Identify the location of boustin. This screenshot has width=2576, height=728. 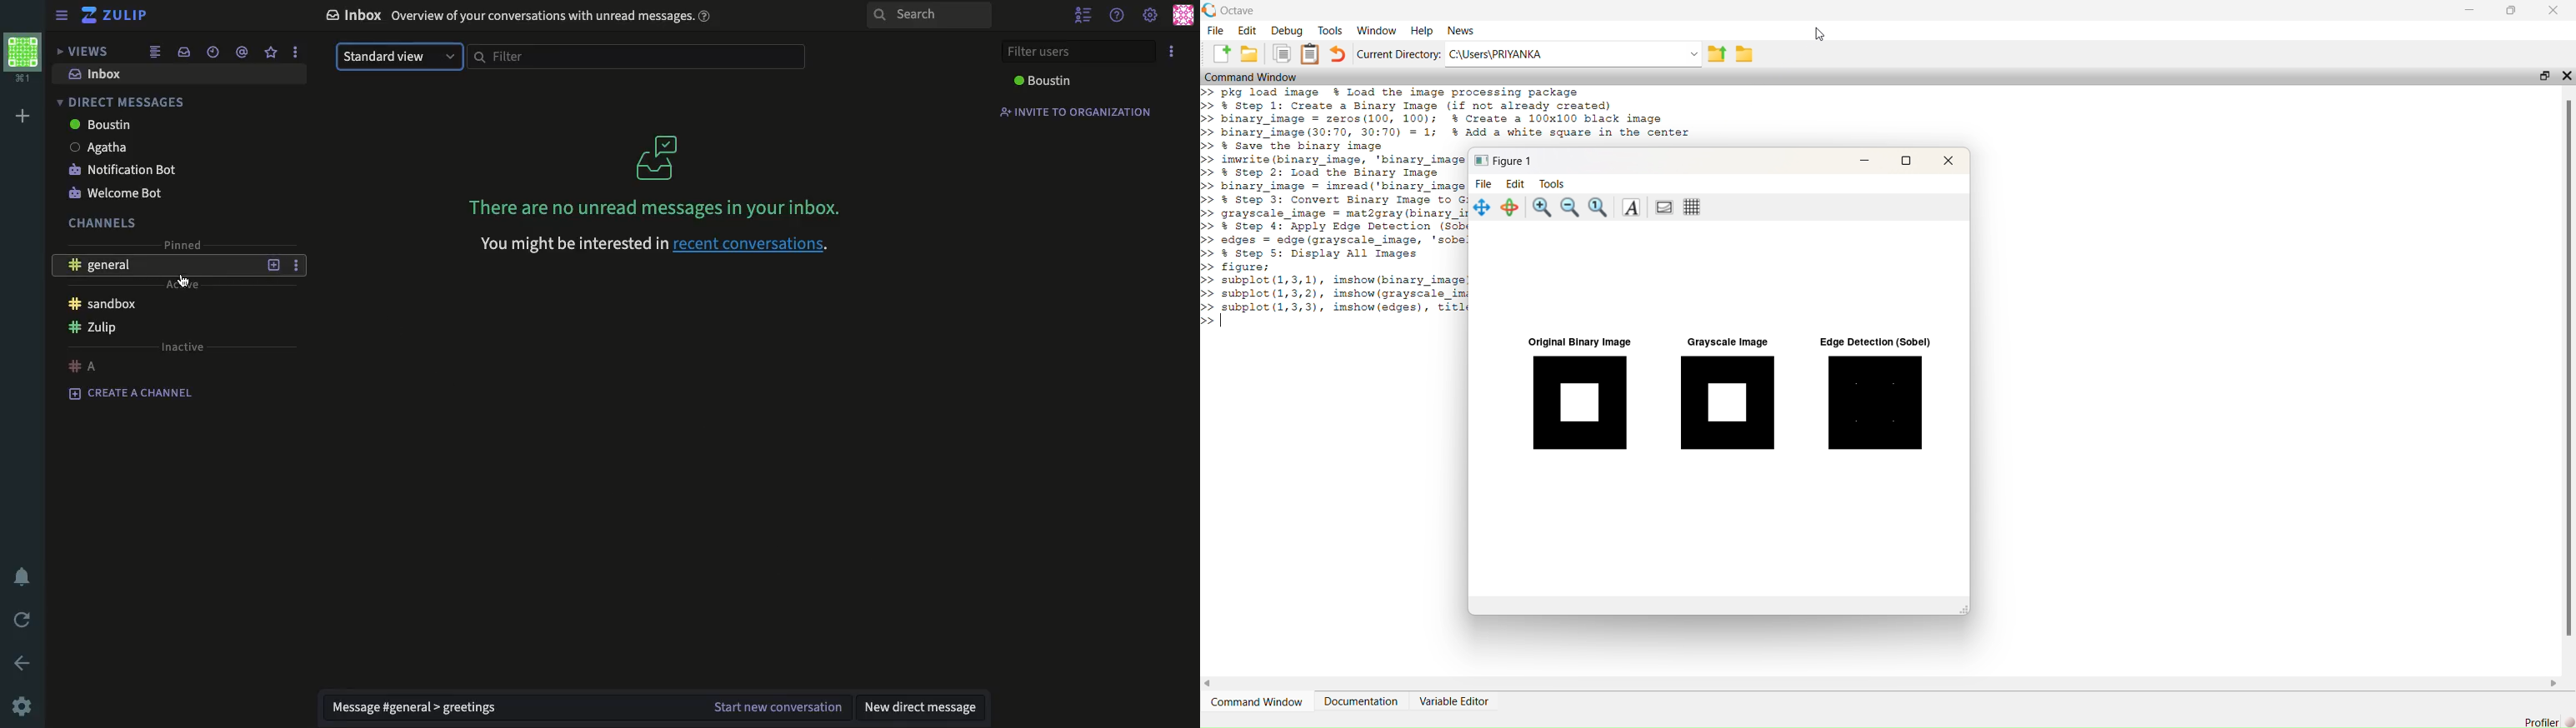
(101, 125).